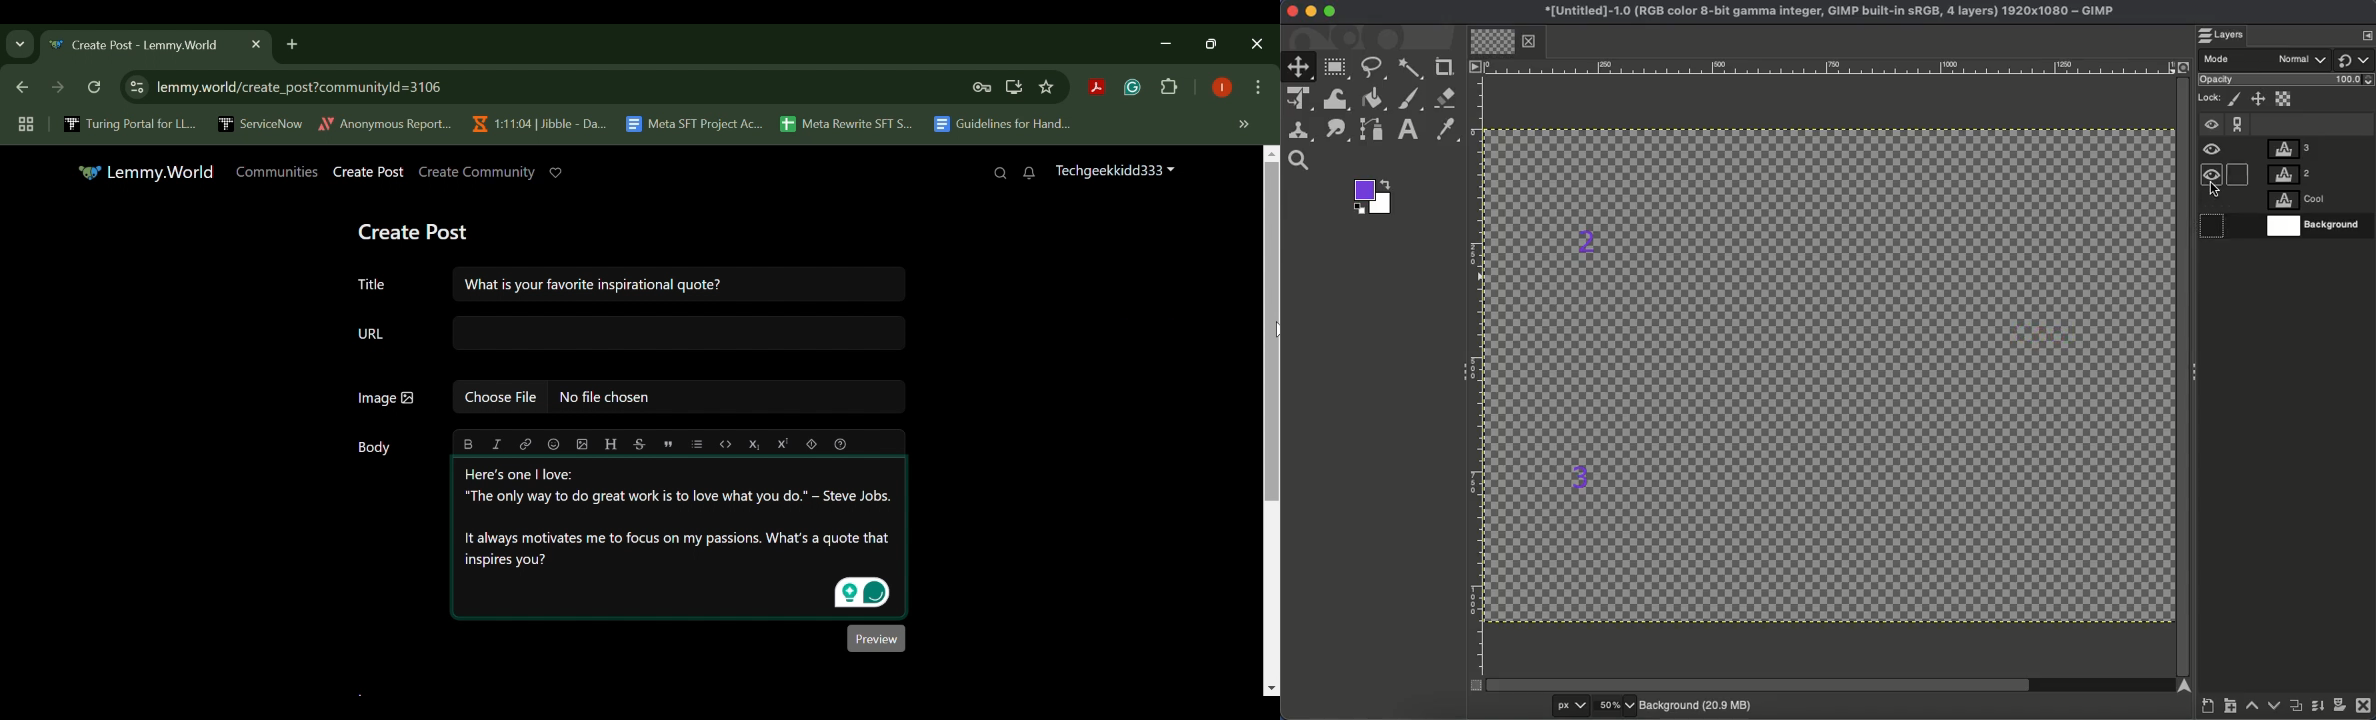 This screenshot has height=728, width=2380. What do you see at coordinates (1114, 173) in the screenshot?
I see `Techgeekkidd333` at bounding box center [1114, 173].